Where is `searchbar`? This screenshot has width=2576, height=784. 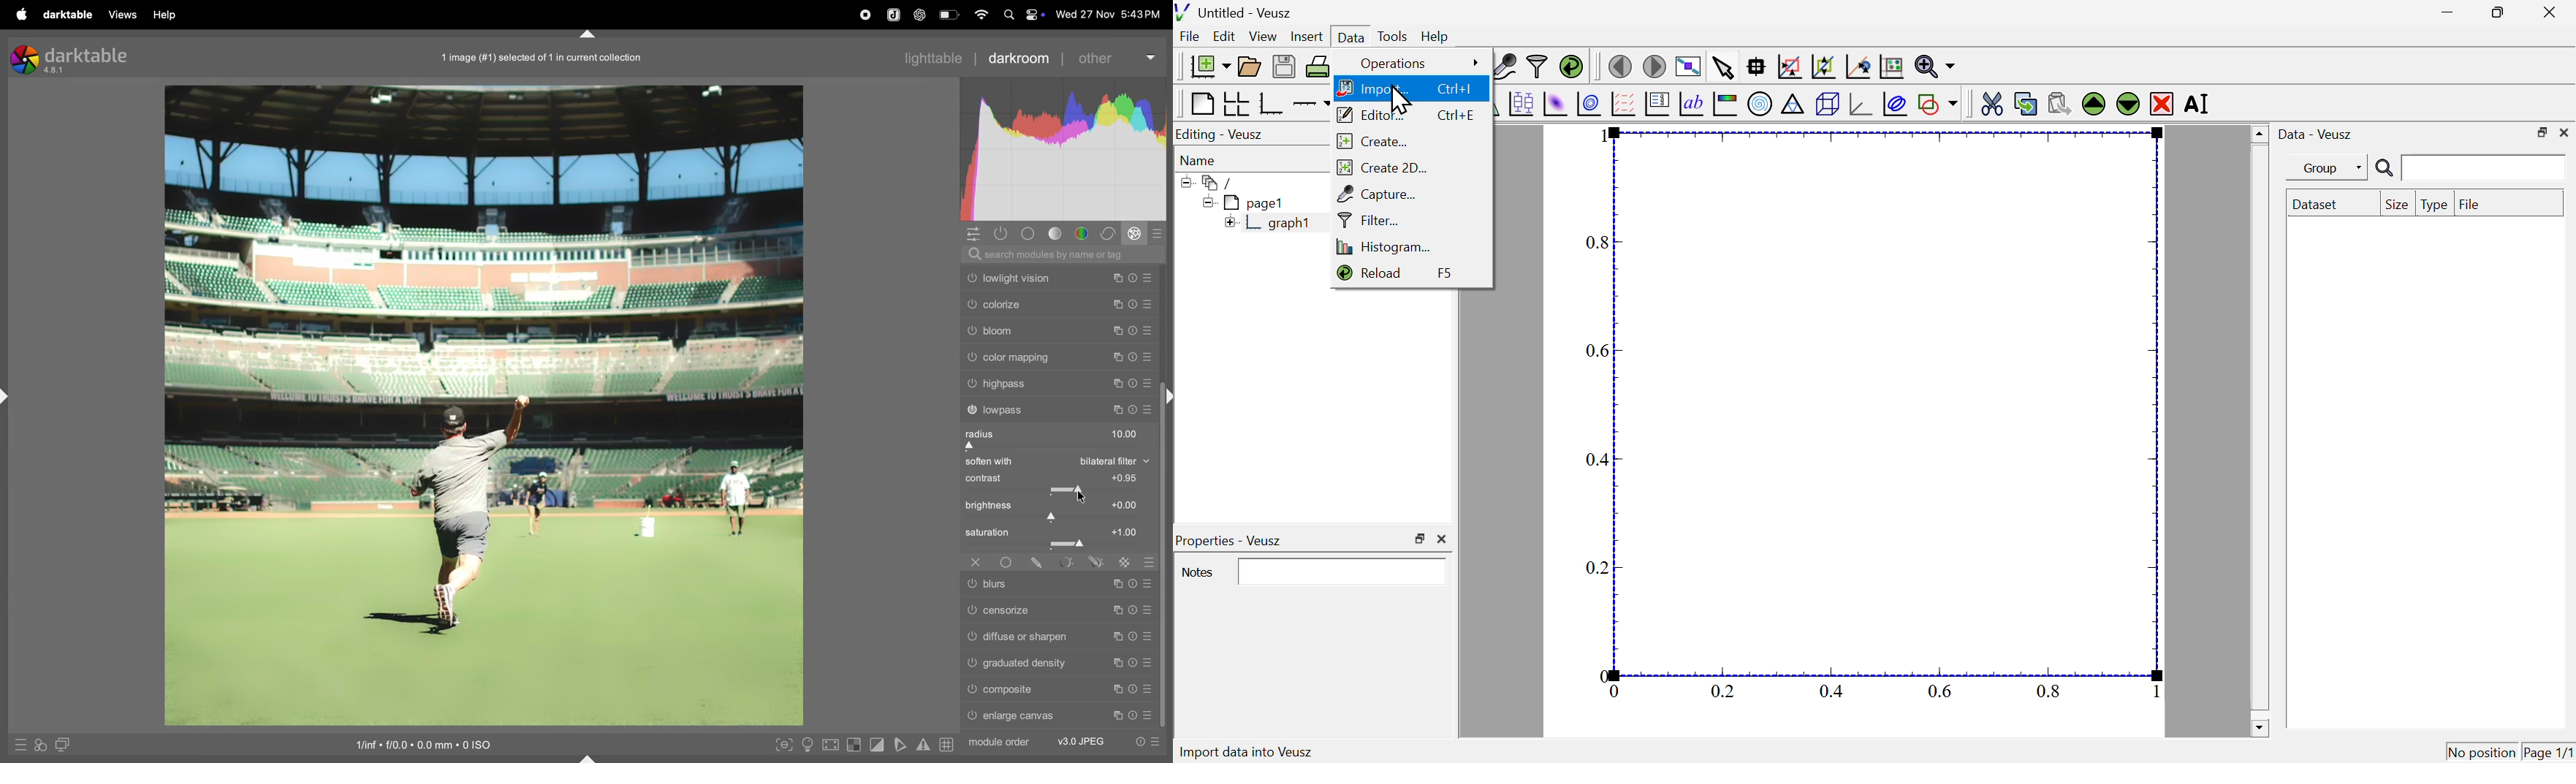
searchbar is located at coordinates (1062, 253).